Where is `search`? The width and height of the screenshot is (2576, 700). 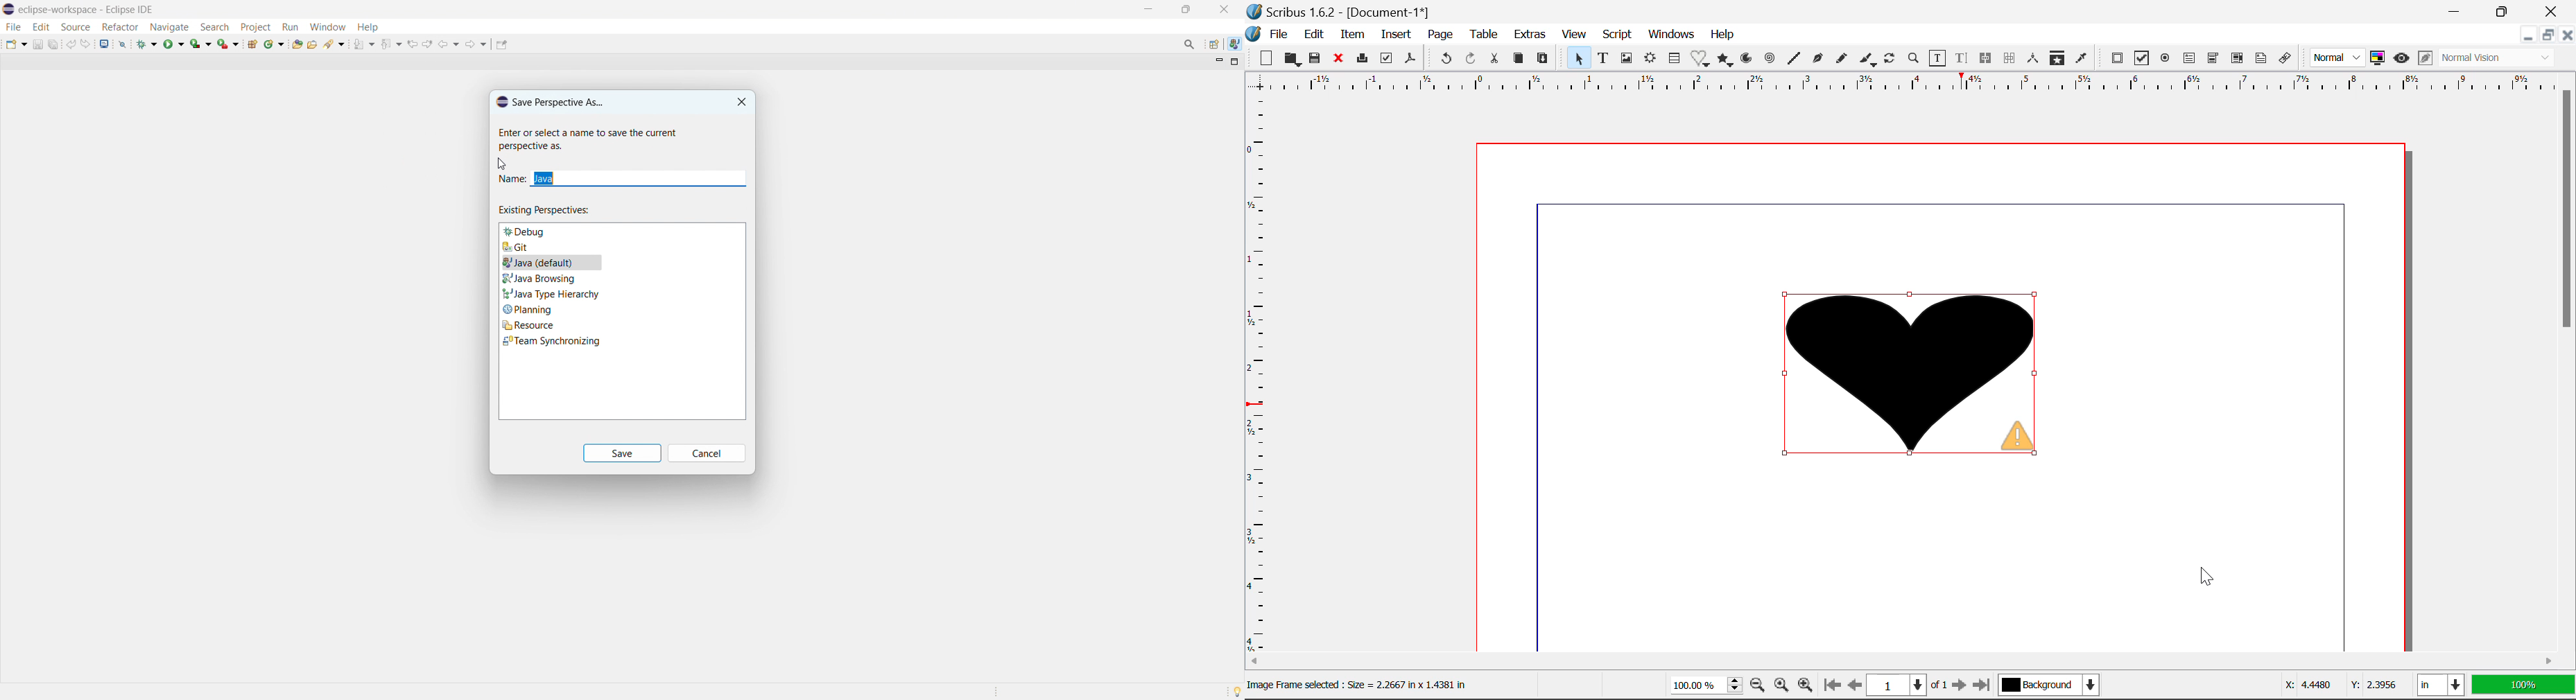 search is located at coordinates (334, 43).